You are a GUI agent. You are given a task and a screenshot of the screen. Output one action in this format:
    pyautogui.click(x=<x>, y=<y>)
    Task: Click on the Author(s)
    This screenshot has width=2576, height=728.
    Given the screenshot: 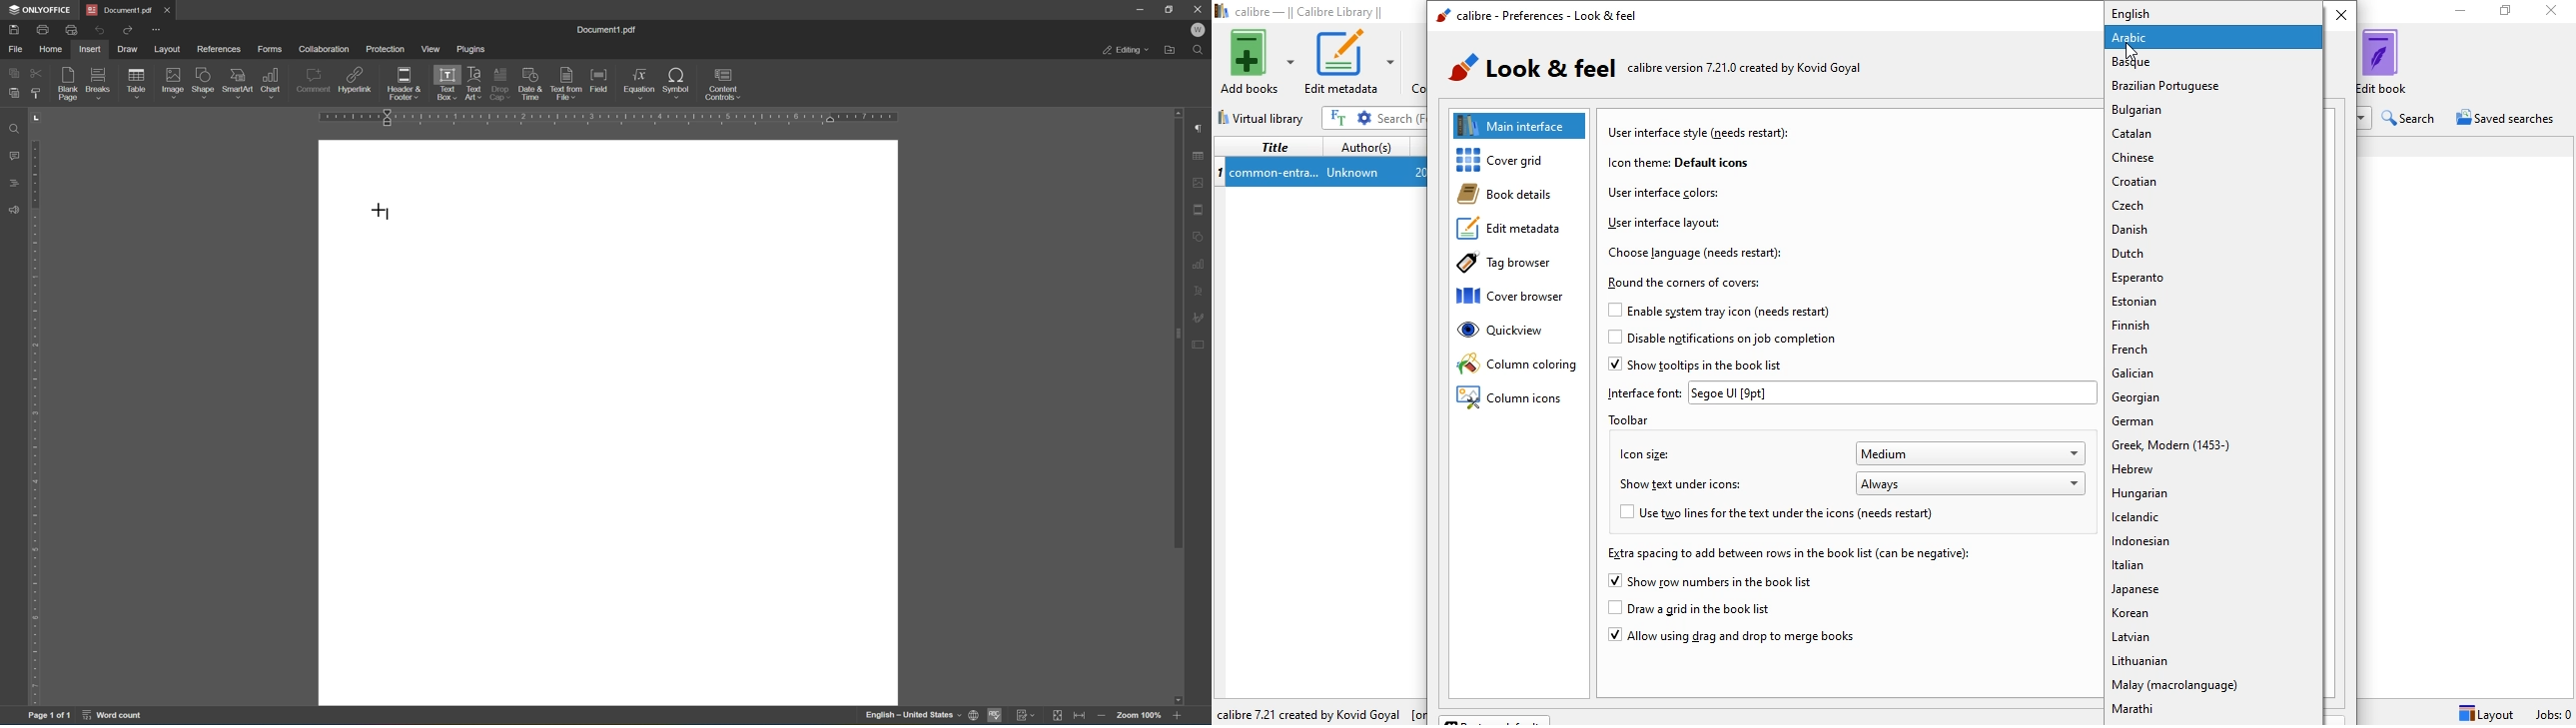 What is the action you would take?
    pyautogui.click(x=1367, y=145)
    